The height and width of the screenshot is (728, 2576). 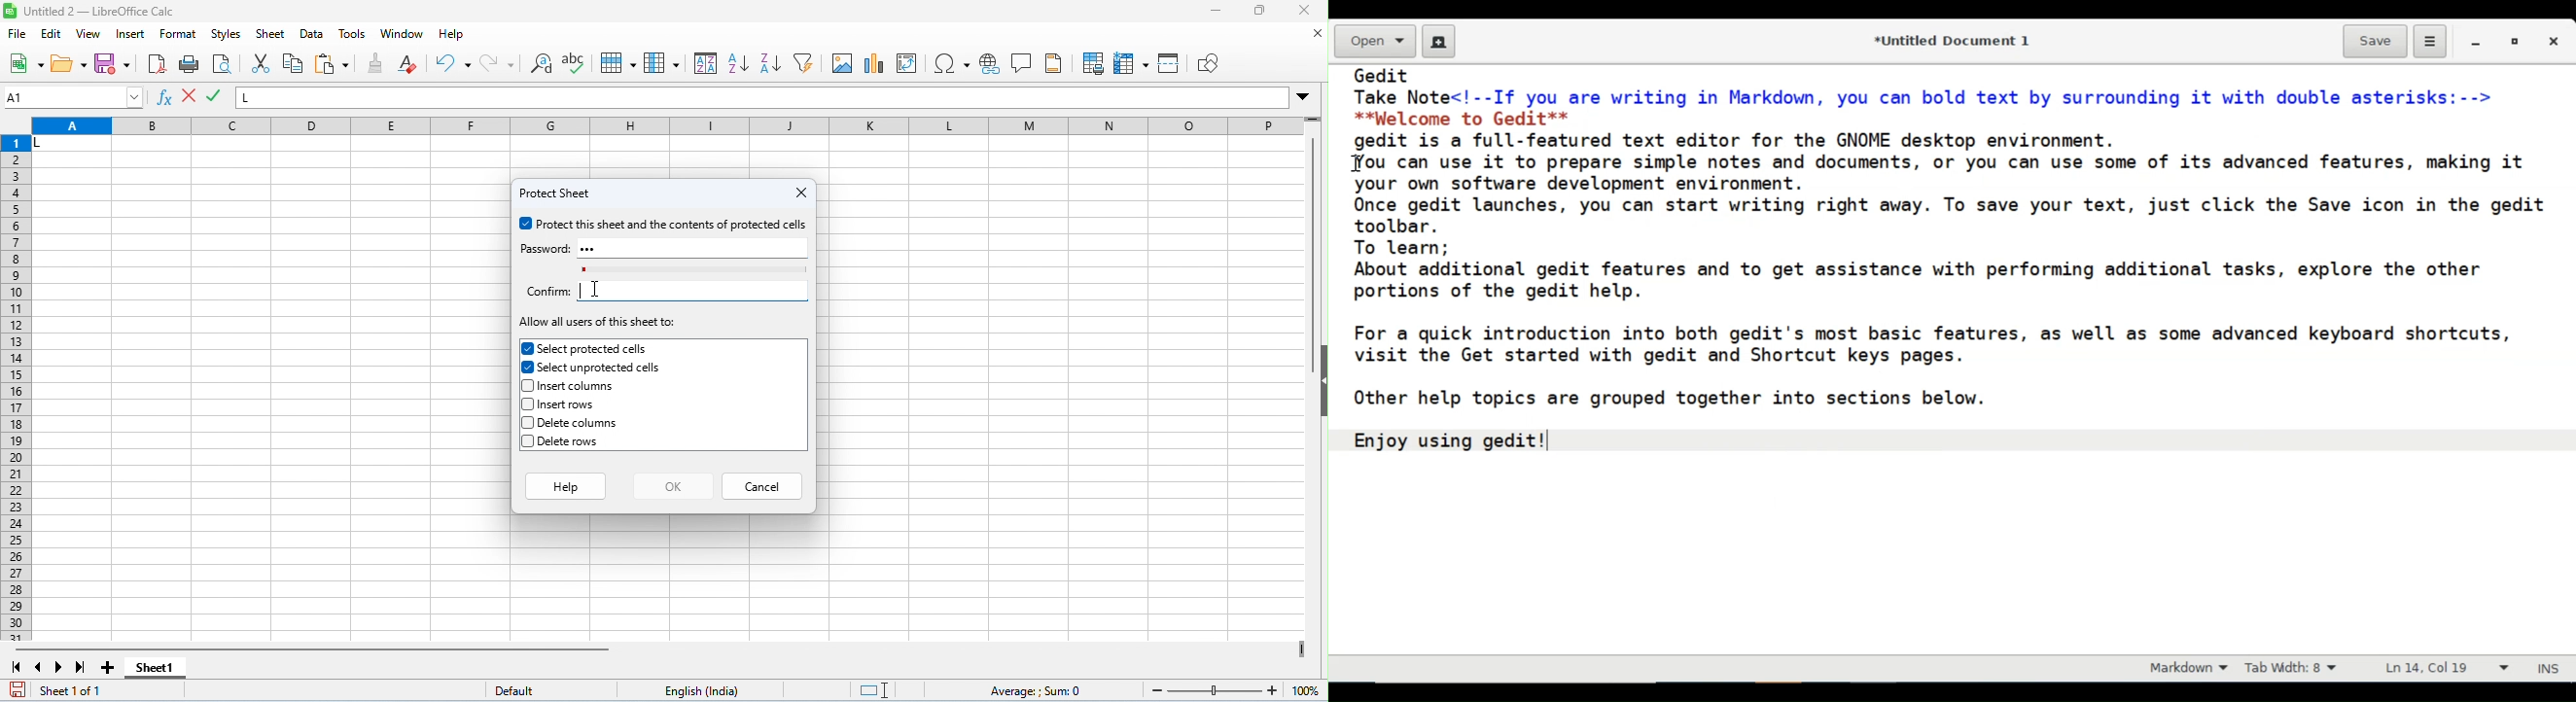 What do you see at coordinates (74, 97) in the screenshot?
I see `selected cell number` at bounding box center [74, 97].